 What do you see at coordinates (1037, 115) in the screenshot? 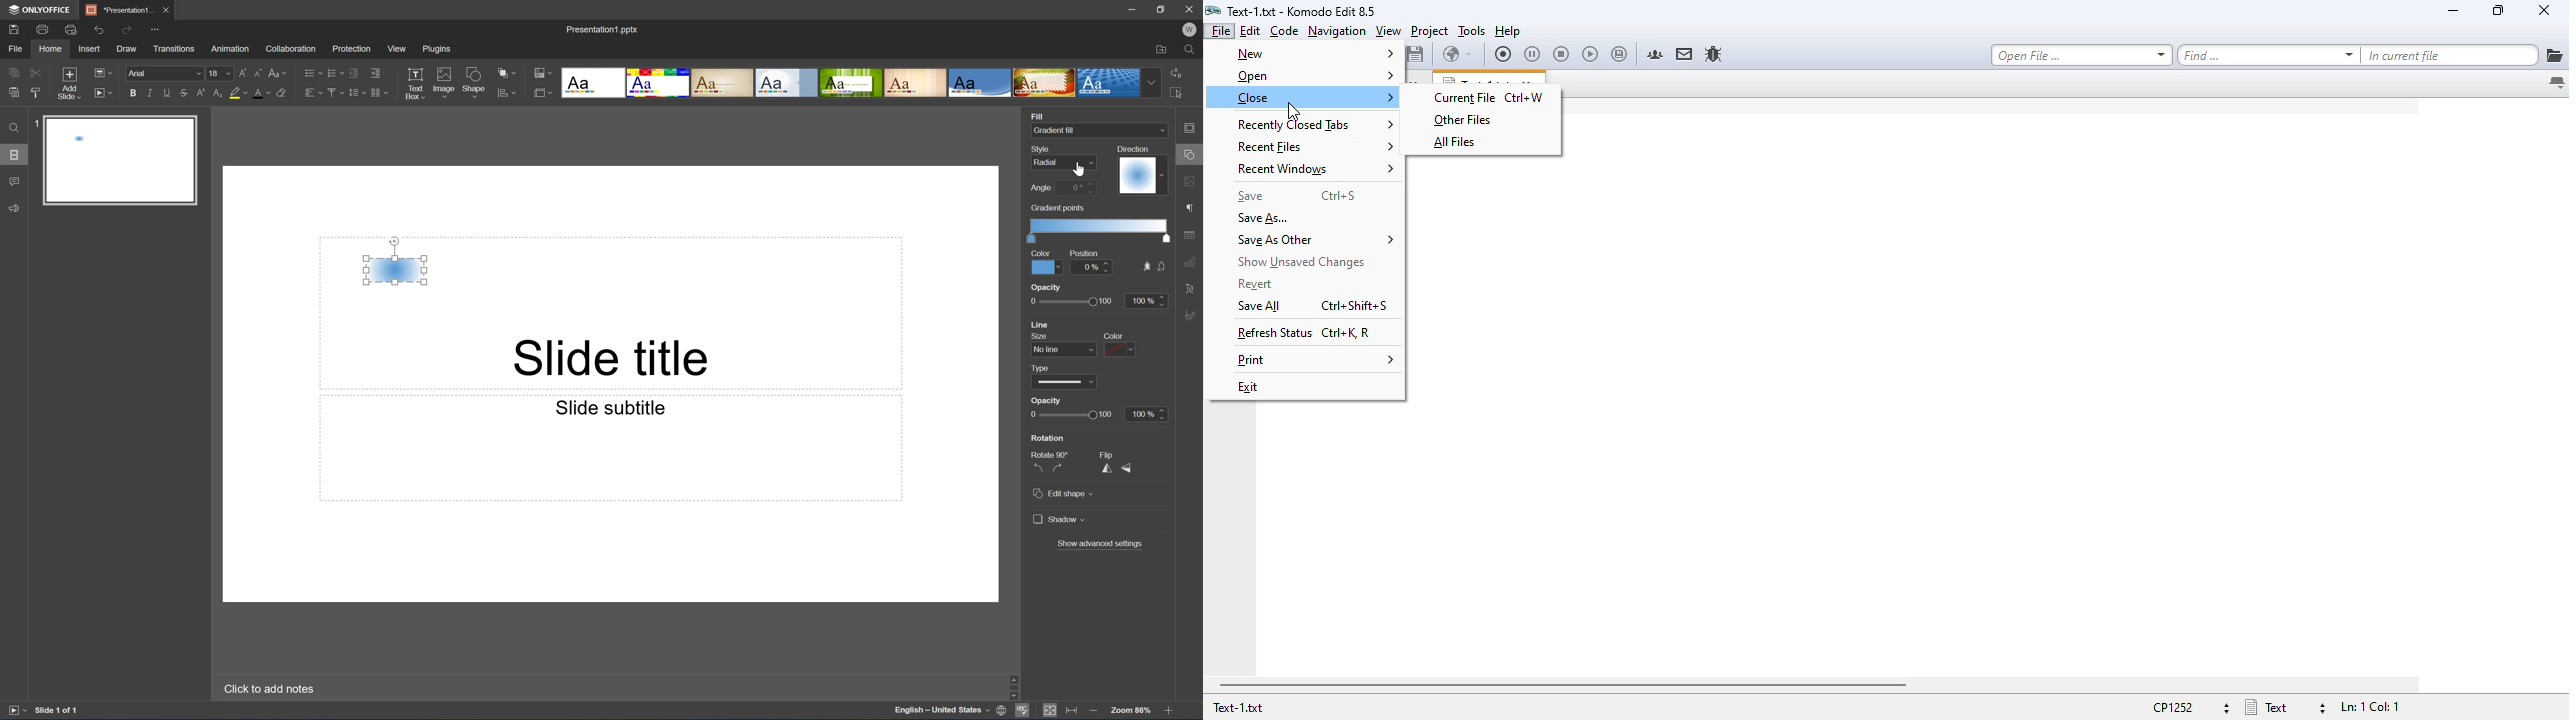
I see `Fill` at bounding box center [1037, 115].